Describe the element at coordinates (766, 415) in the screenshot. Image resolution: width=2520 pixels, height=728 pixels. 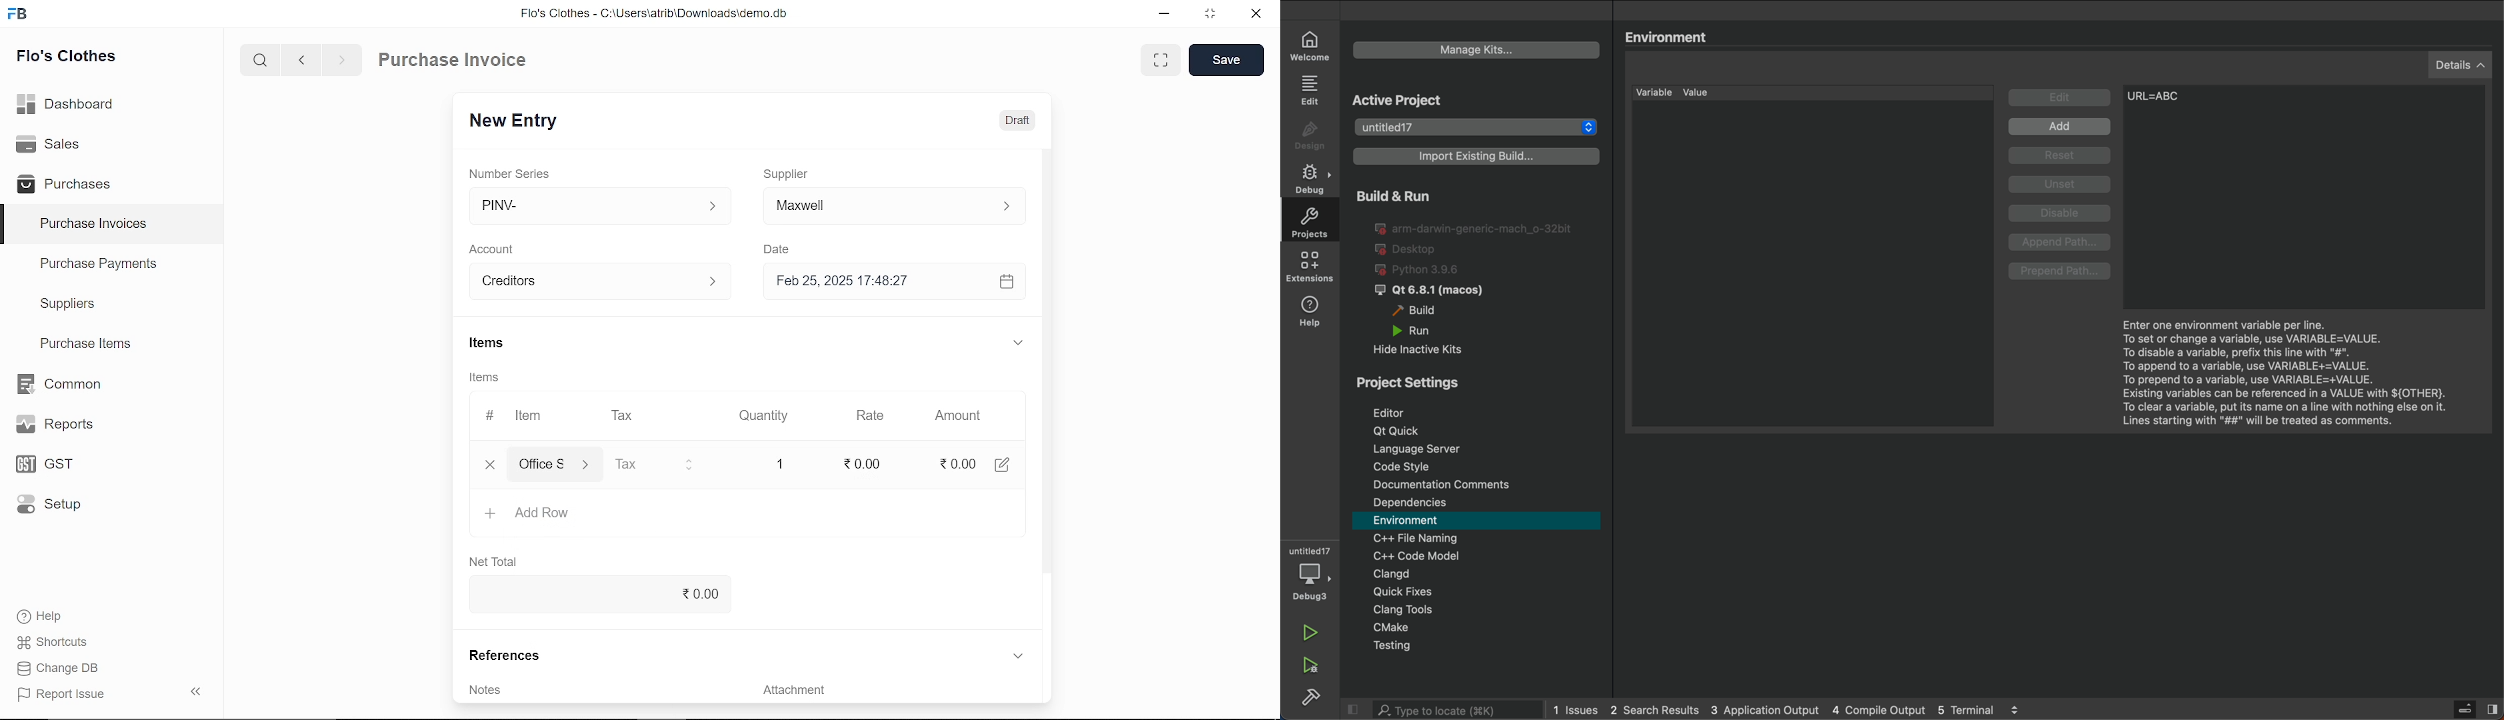
I see `Quantity` at that location.